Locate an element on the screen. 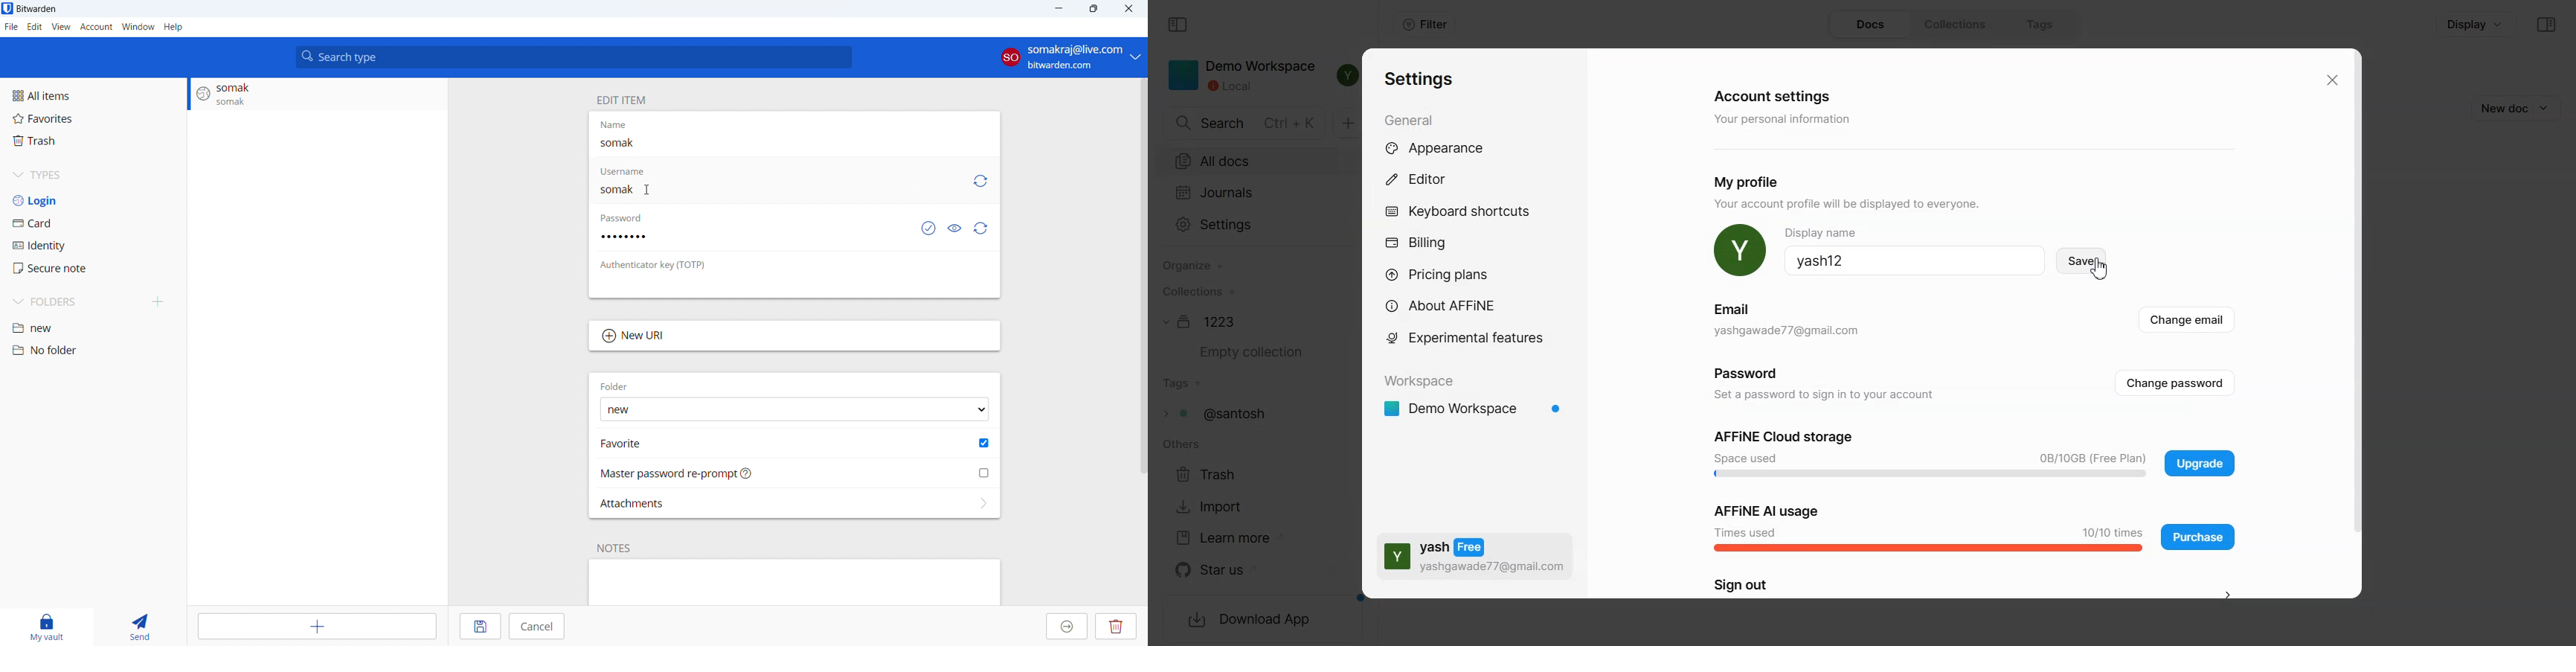  Settings is located at coordinates (1420, 80).